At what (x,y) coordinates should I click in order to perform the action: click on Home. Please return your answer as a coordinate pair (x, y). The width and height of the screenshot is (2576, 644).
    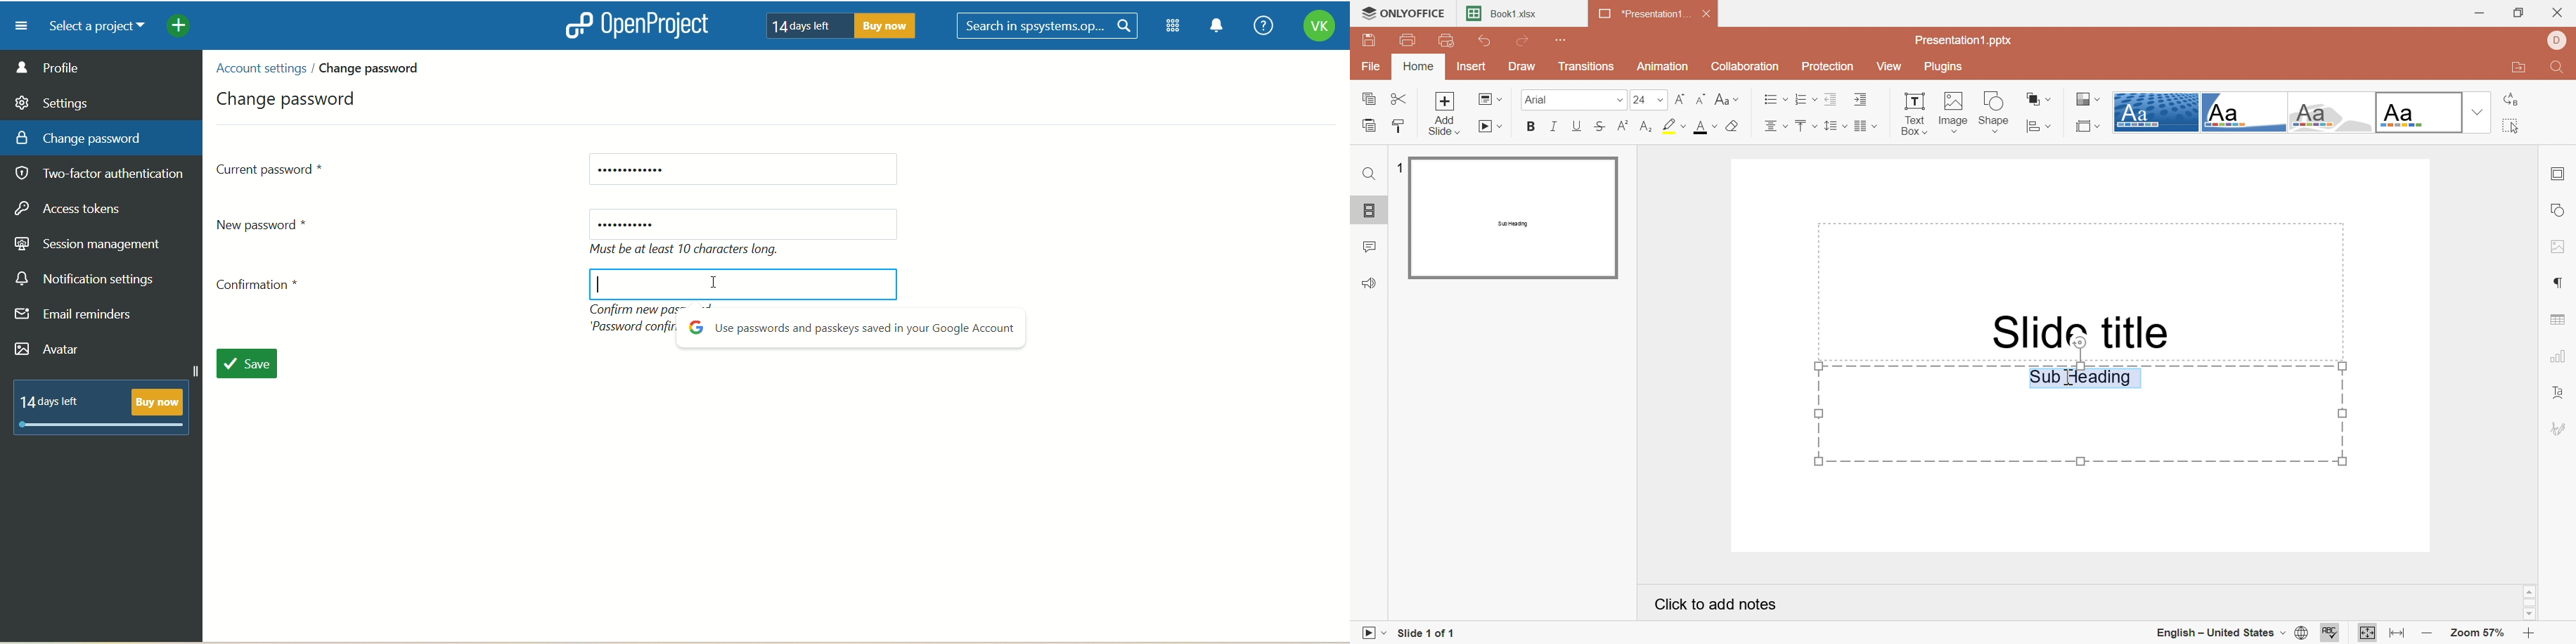
    Looking at the image, I should click on (1418, 66).